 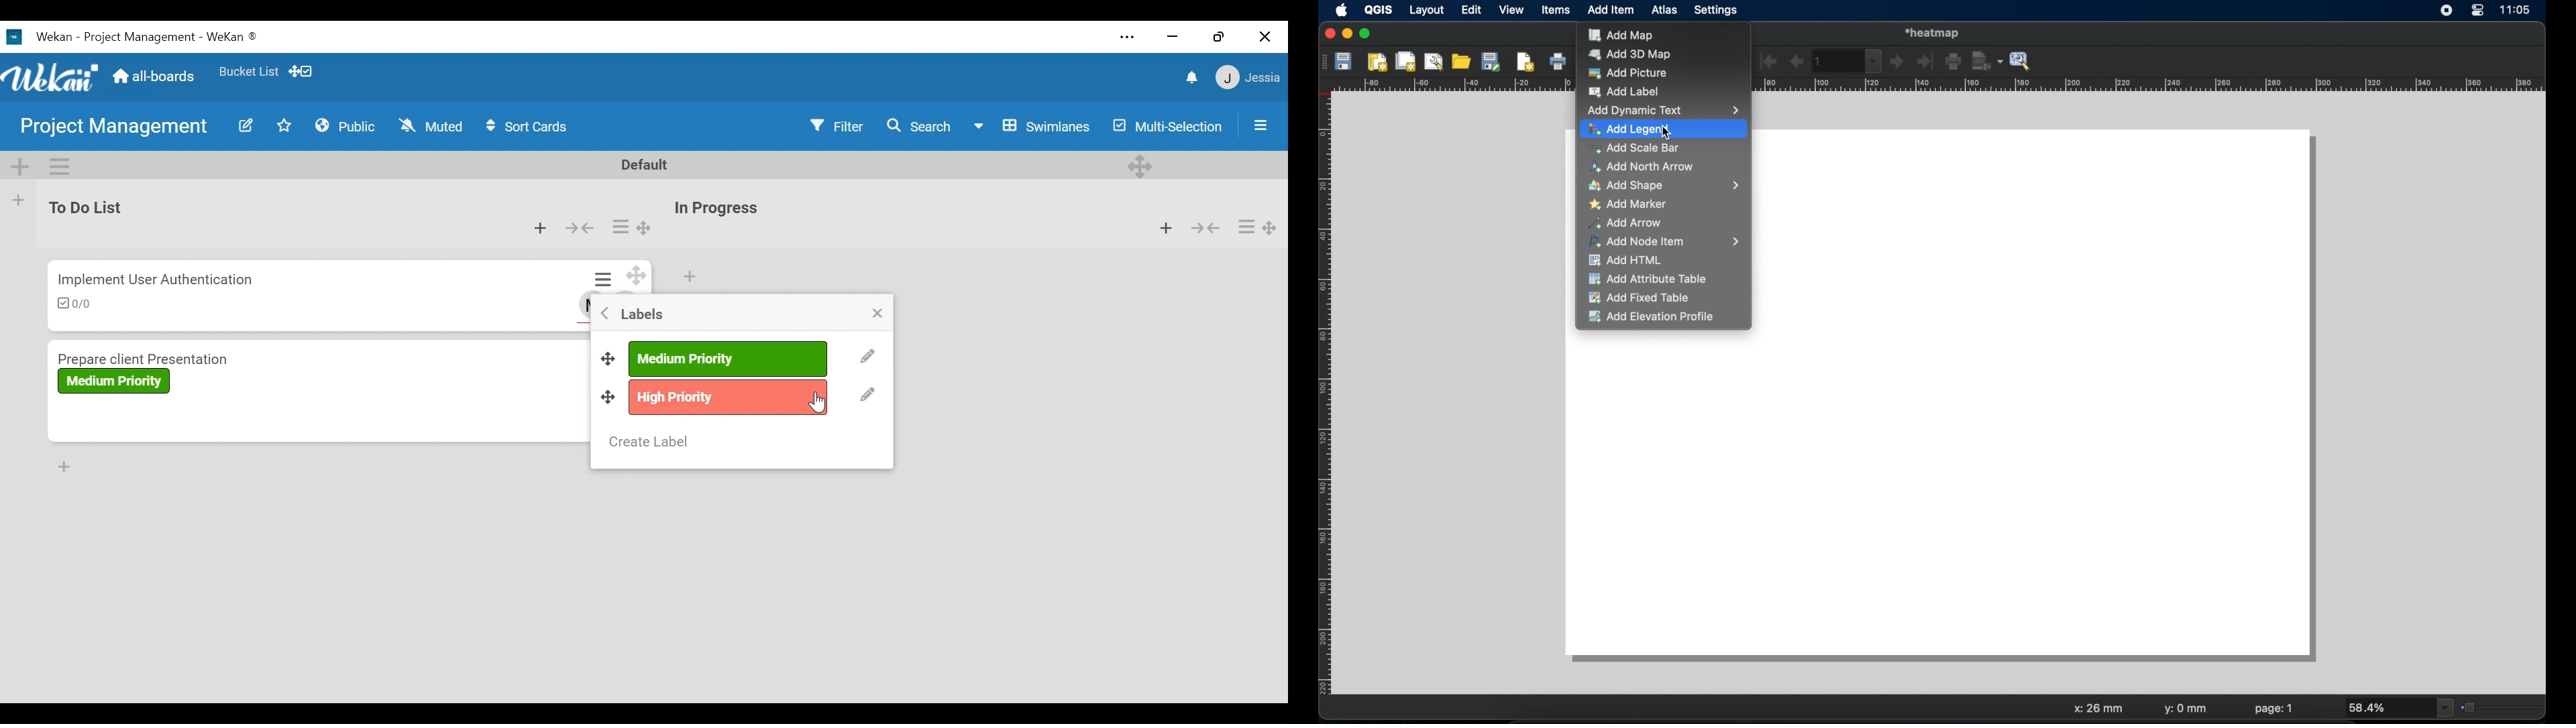 I want to click on Desktop drag handles, so click(x=608, y=398).